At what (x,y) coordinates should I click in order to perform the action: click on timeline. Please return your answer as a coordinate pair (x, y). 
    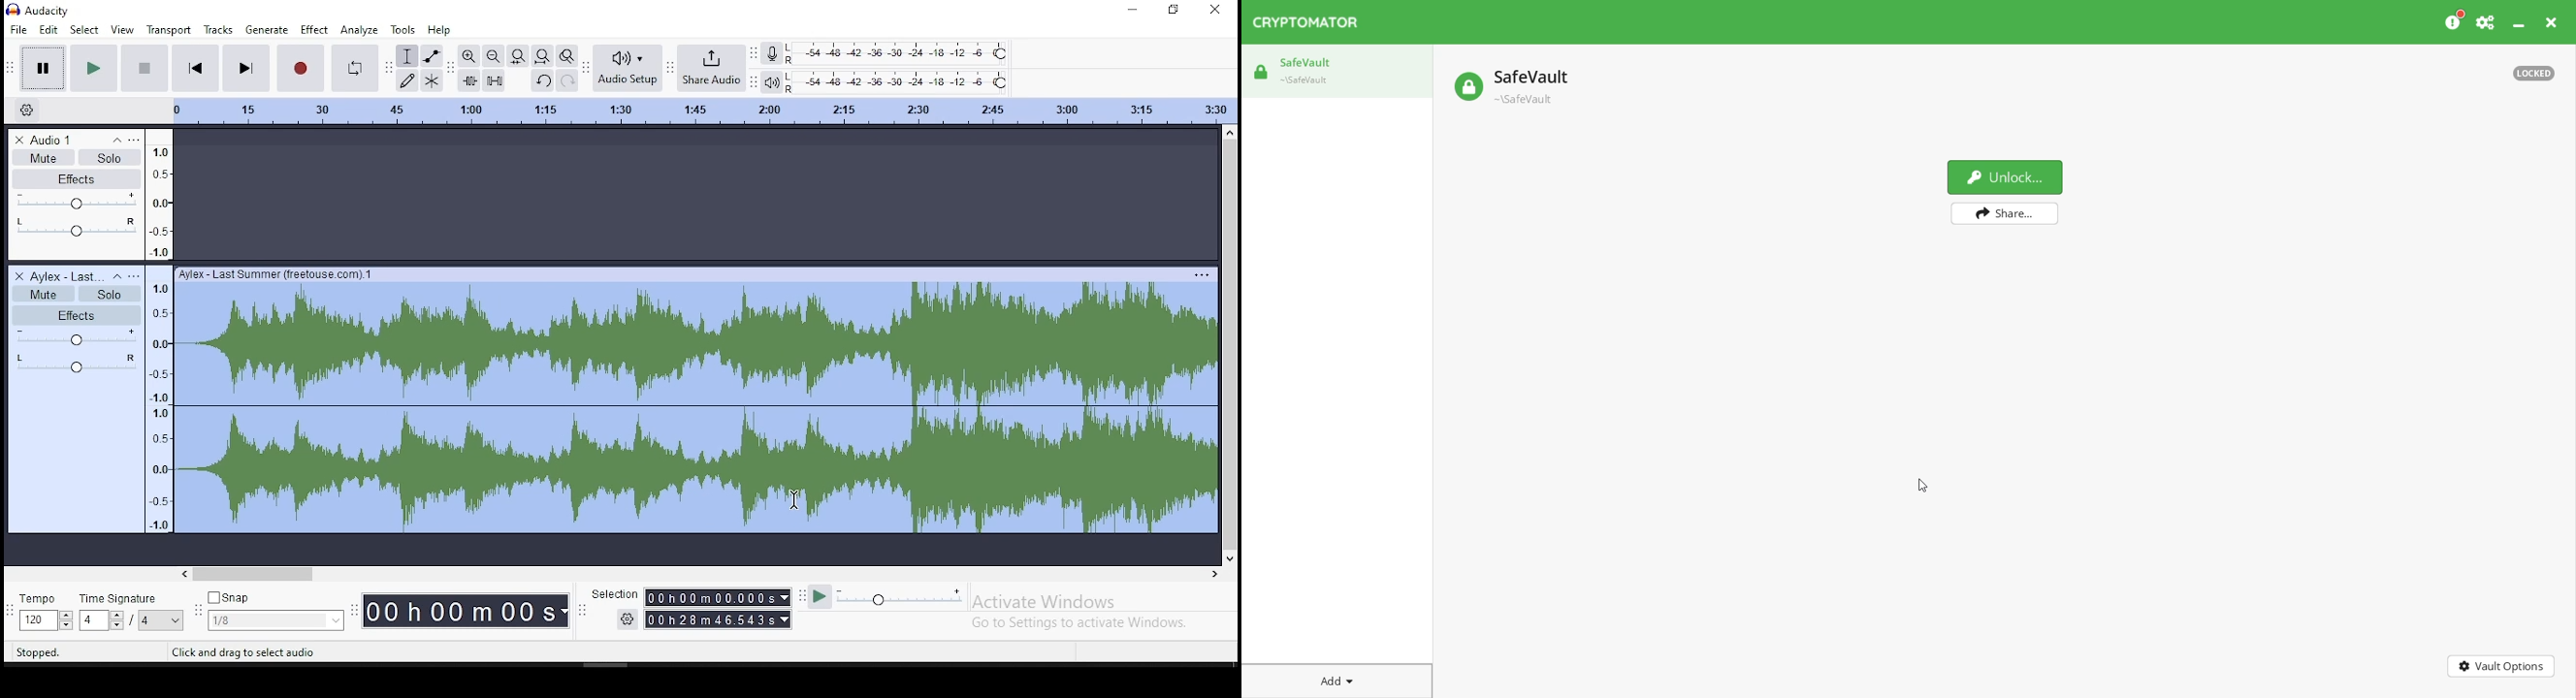
    Looking at the image, I should click on (704, 110).